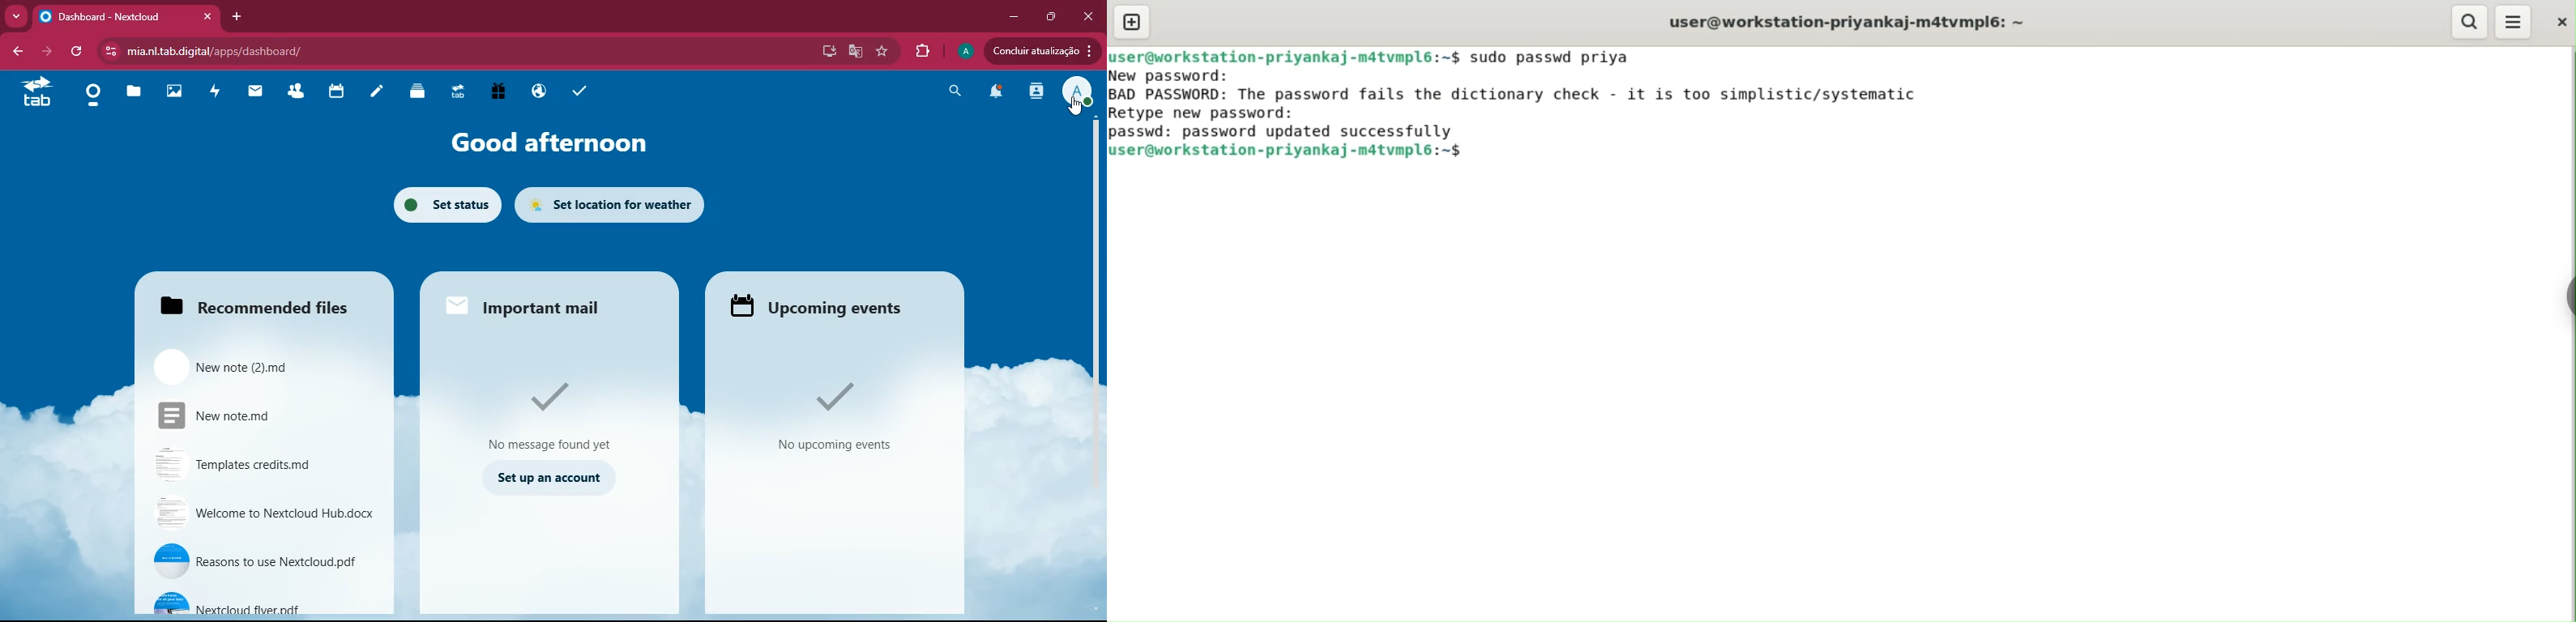 The image size is (2576, 644). Describe the element at coordinates (18, 16) in the screenshot. I see `more` at that location.